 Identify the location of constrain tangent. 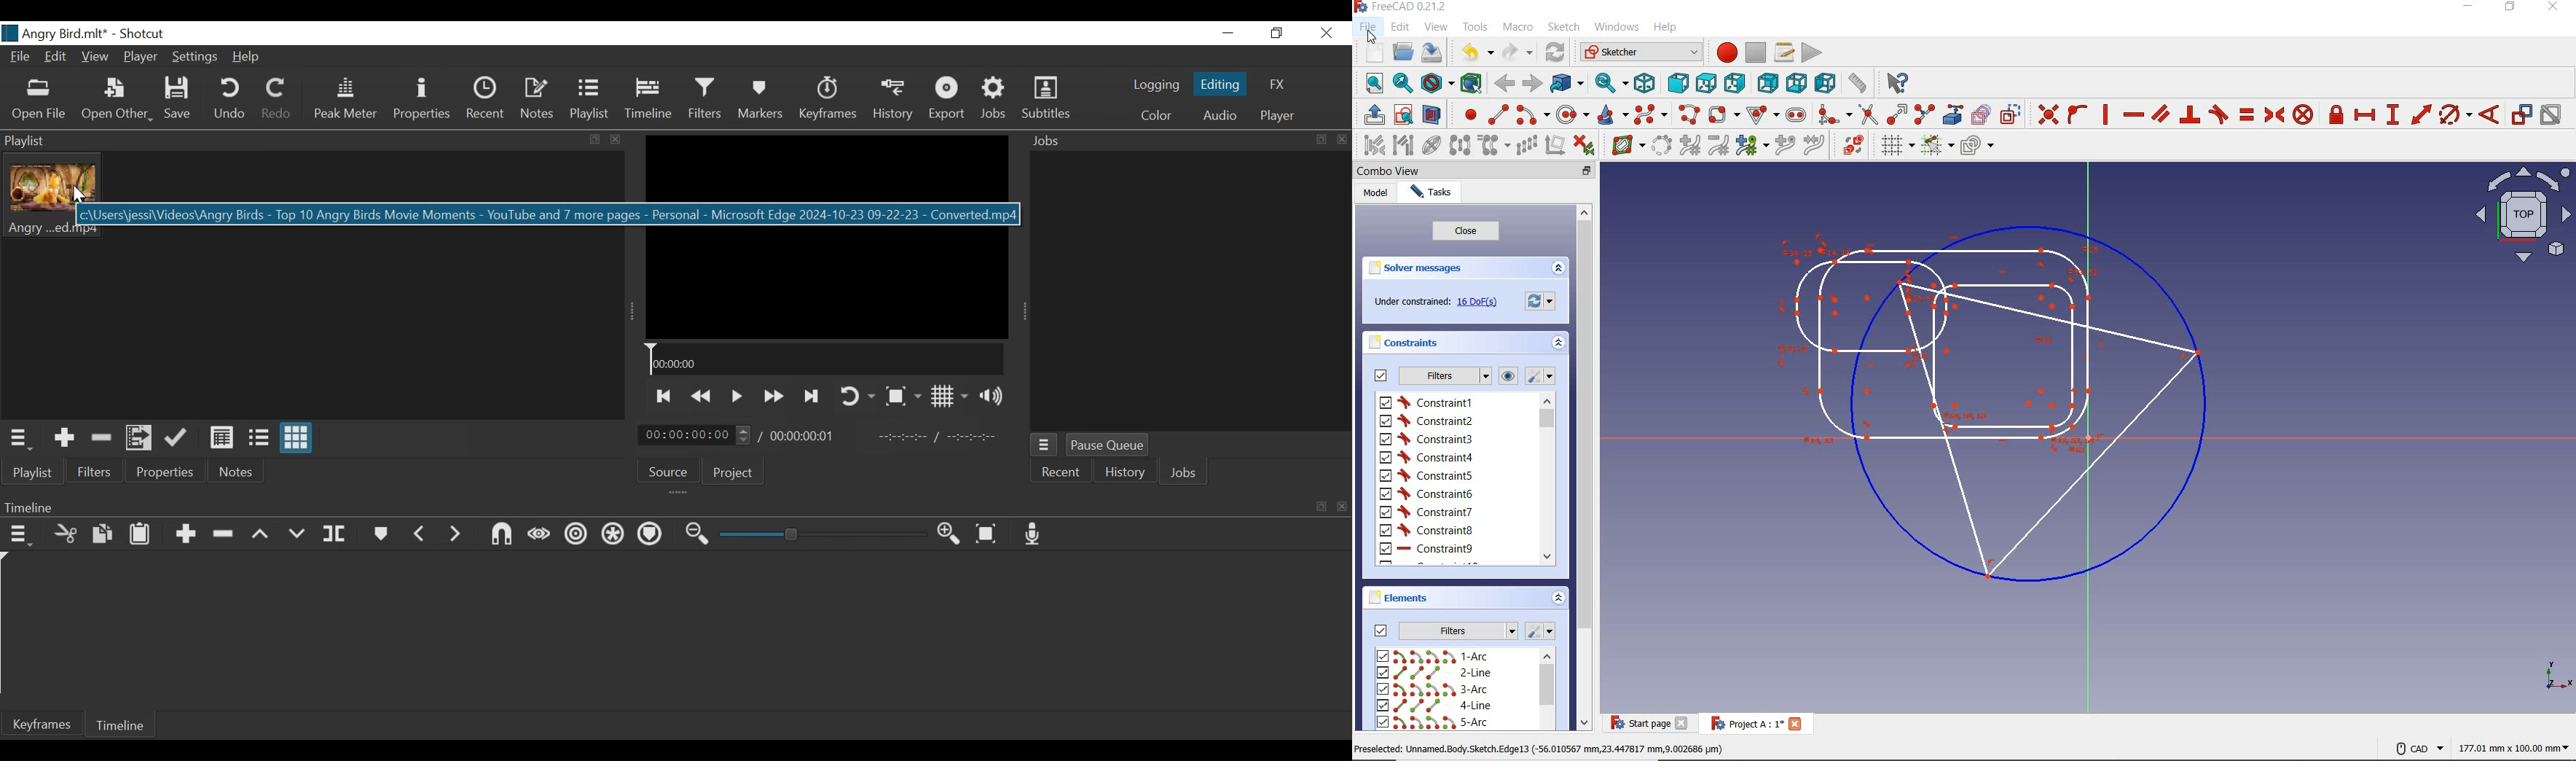
(2220, 114).